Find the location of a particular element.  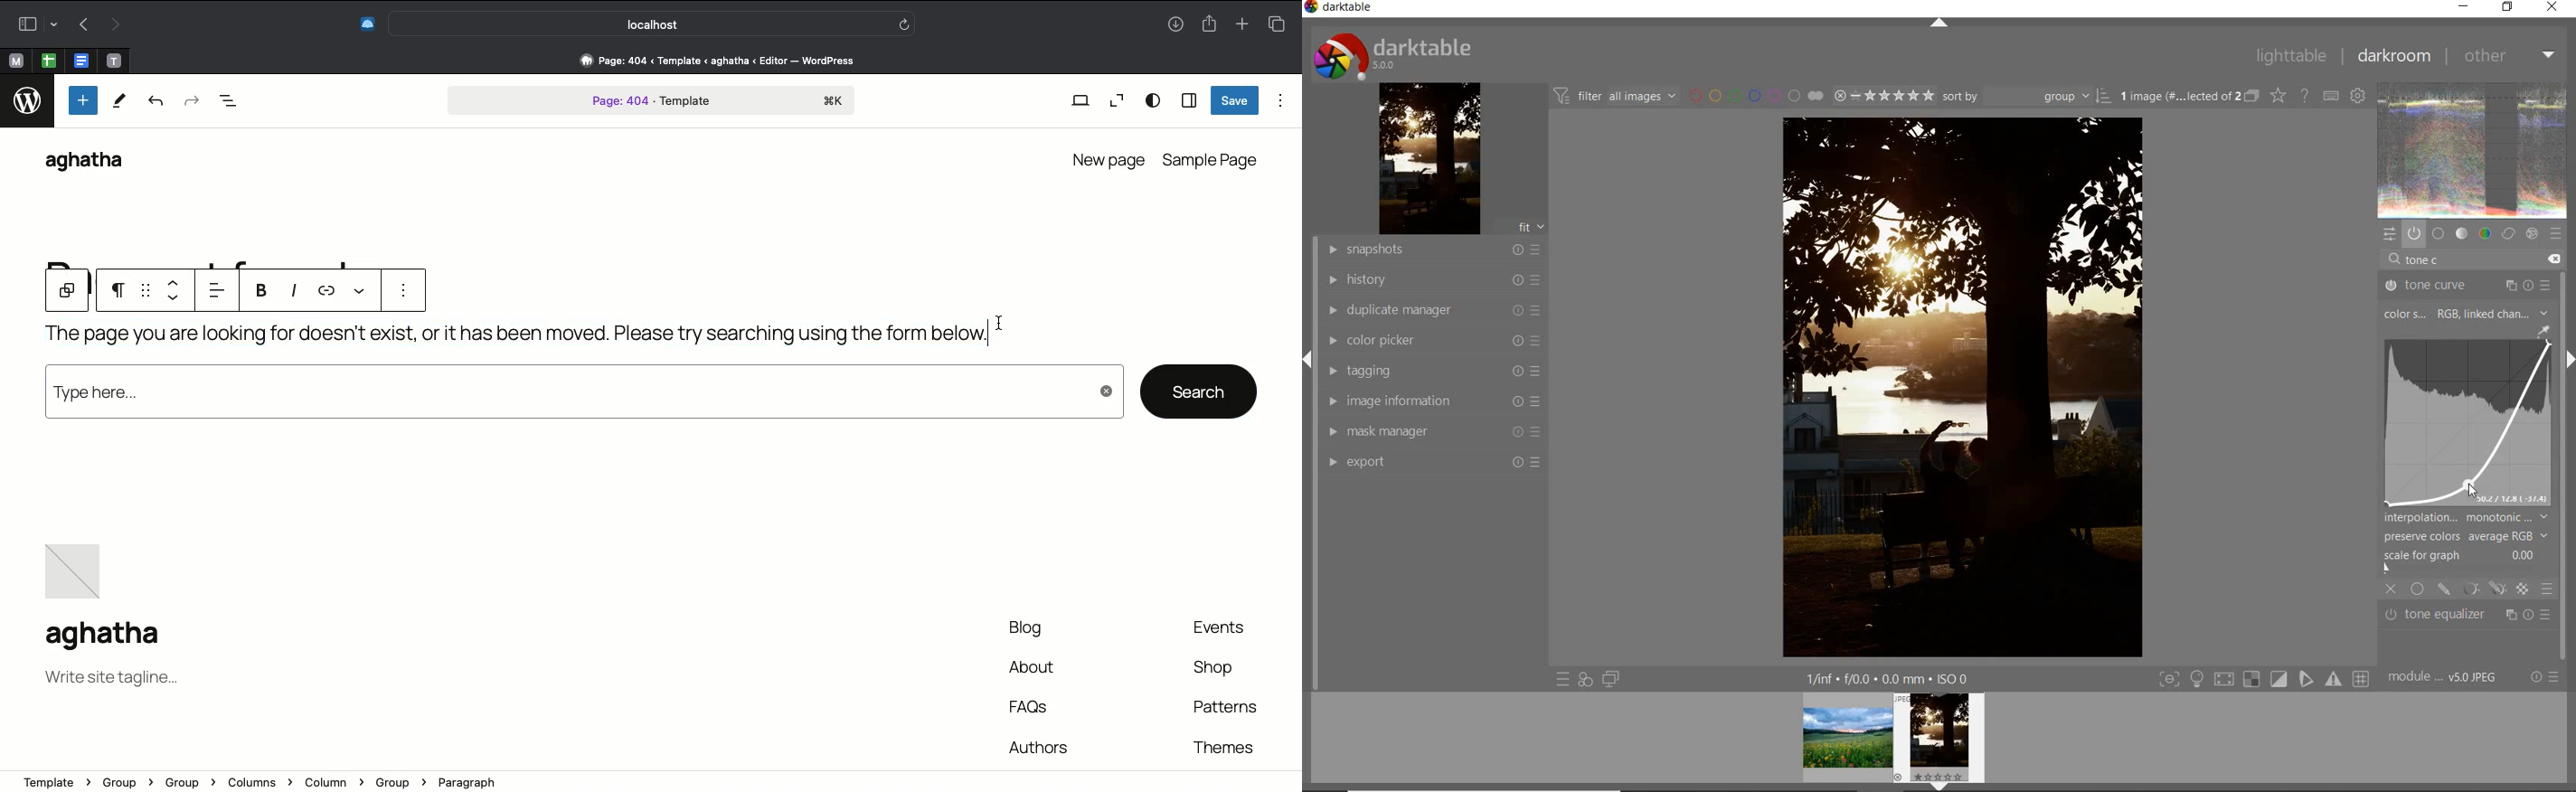

Typing cursor is located at coordinates (1001, 323).